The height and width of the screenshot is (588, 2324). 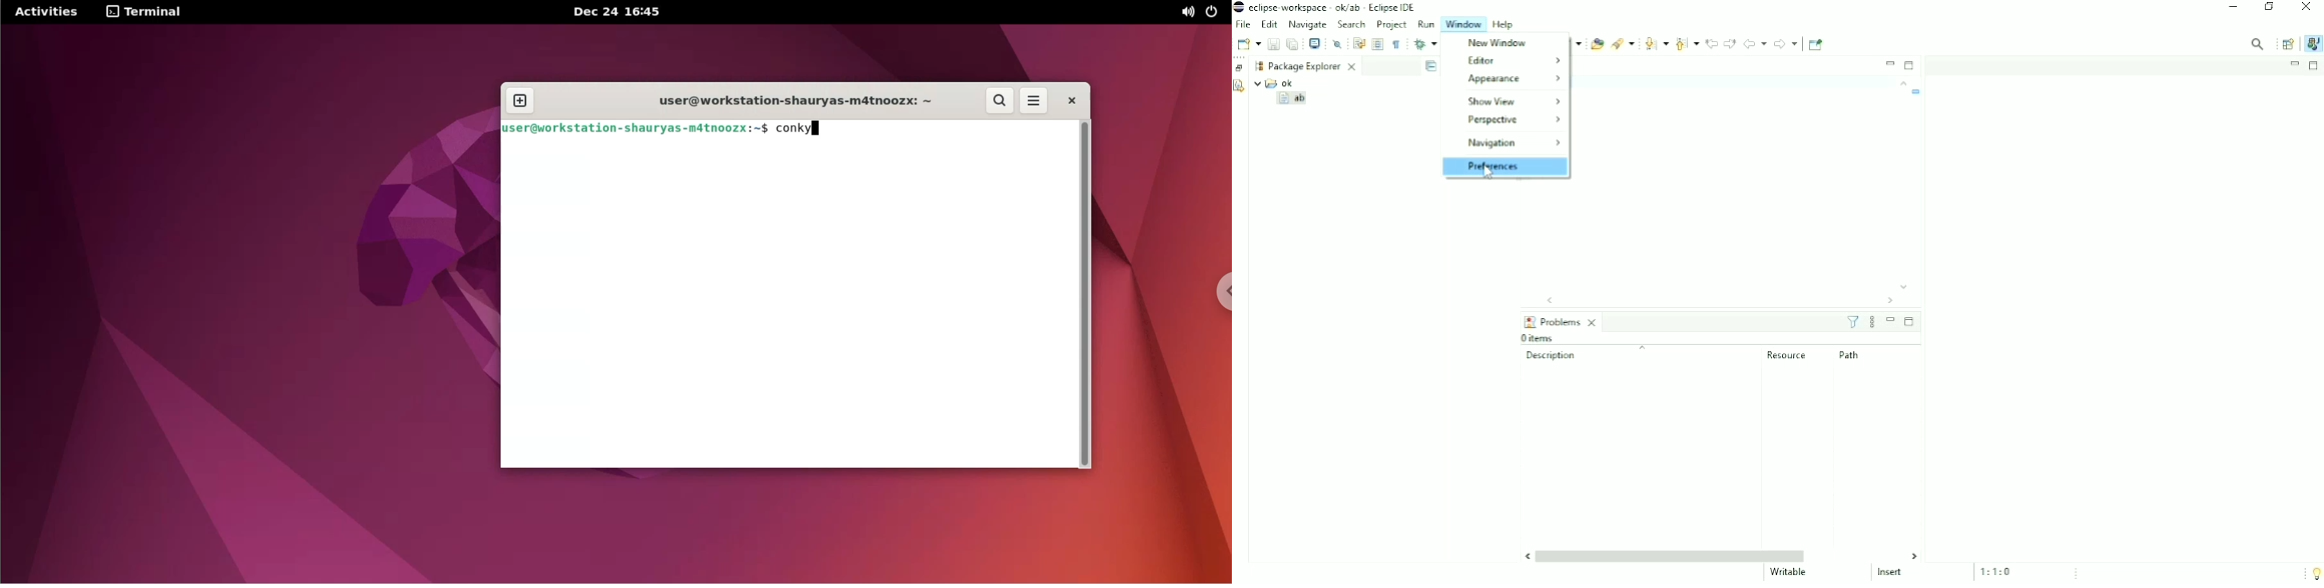 What do you see at coordinates (1909, 322) in the screenshot?
I see `Maximize` at bounding box center [1909, 322].